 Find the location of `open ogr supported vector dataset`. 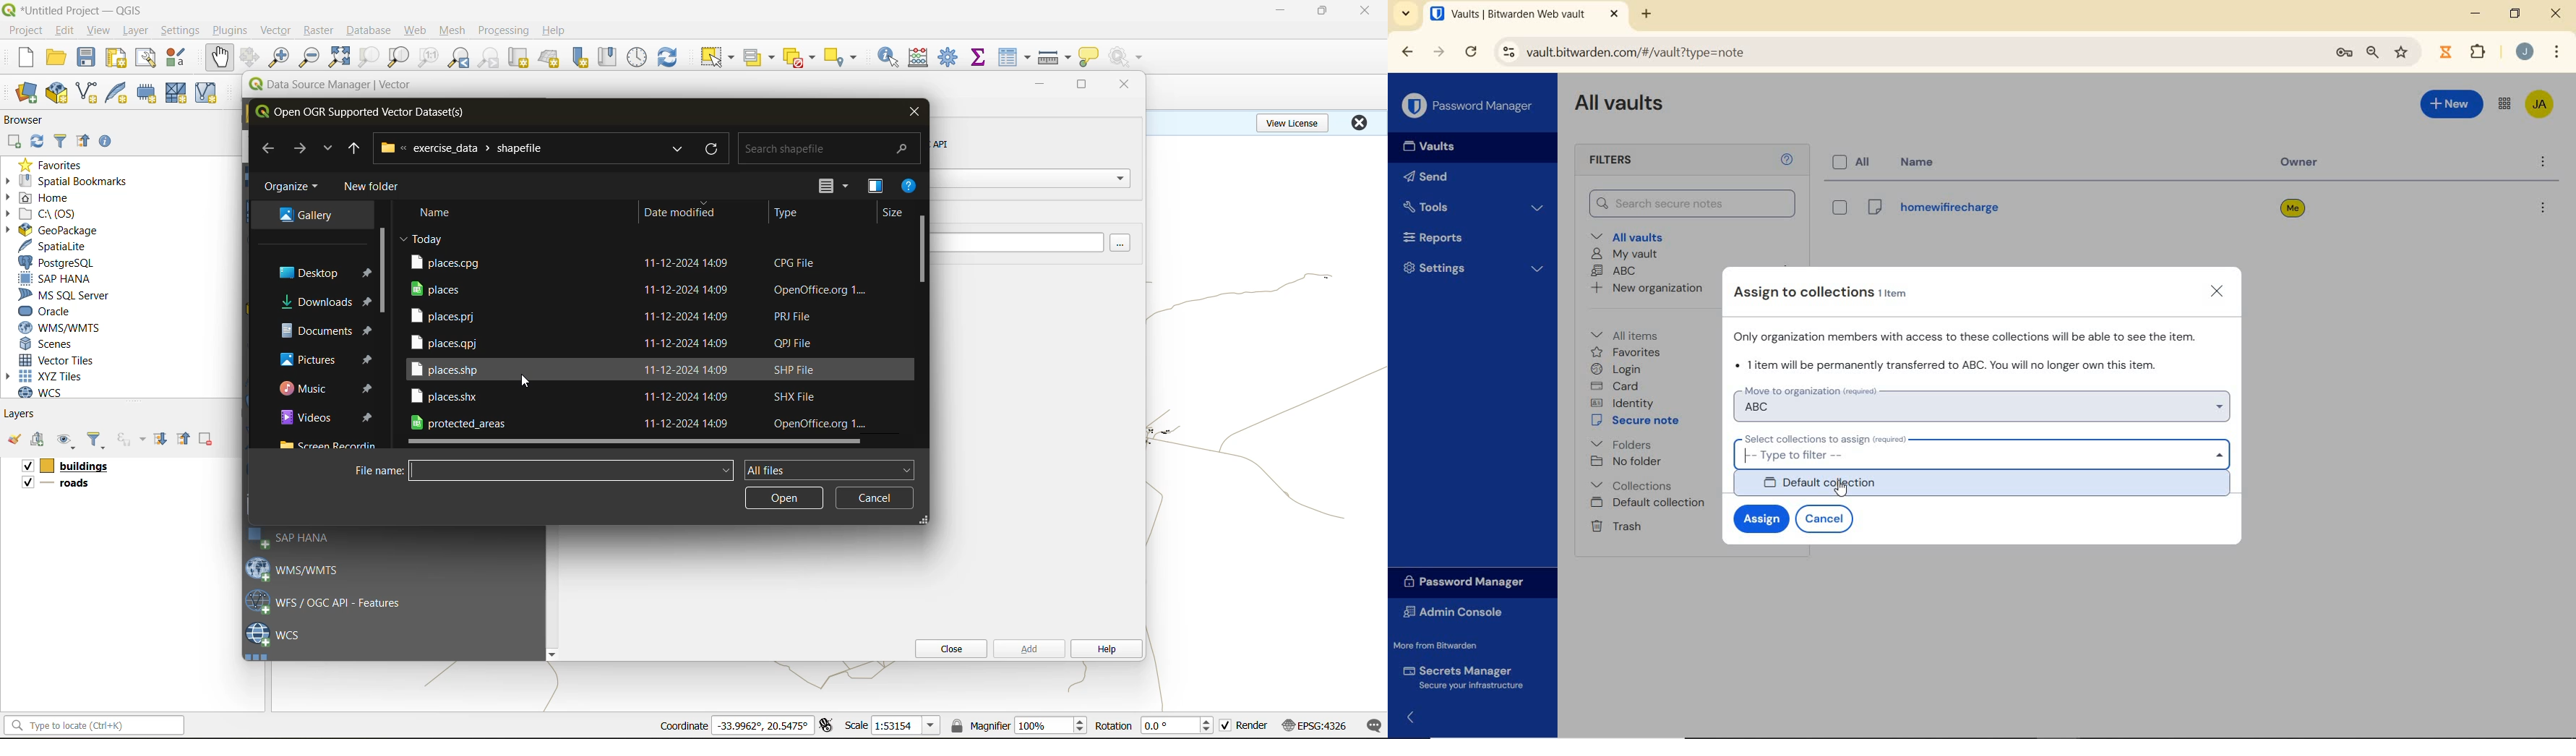

open ogr supported vector dataset is located at coordinates (369, 112).